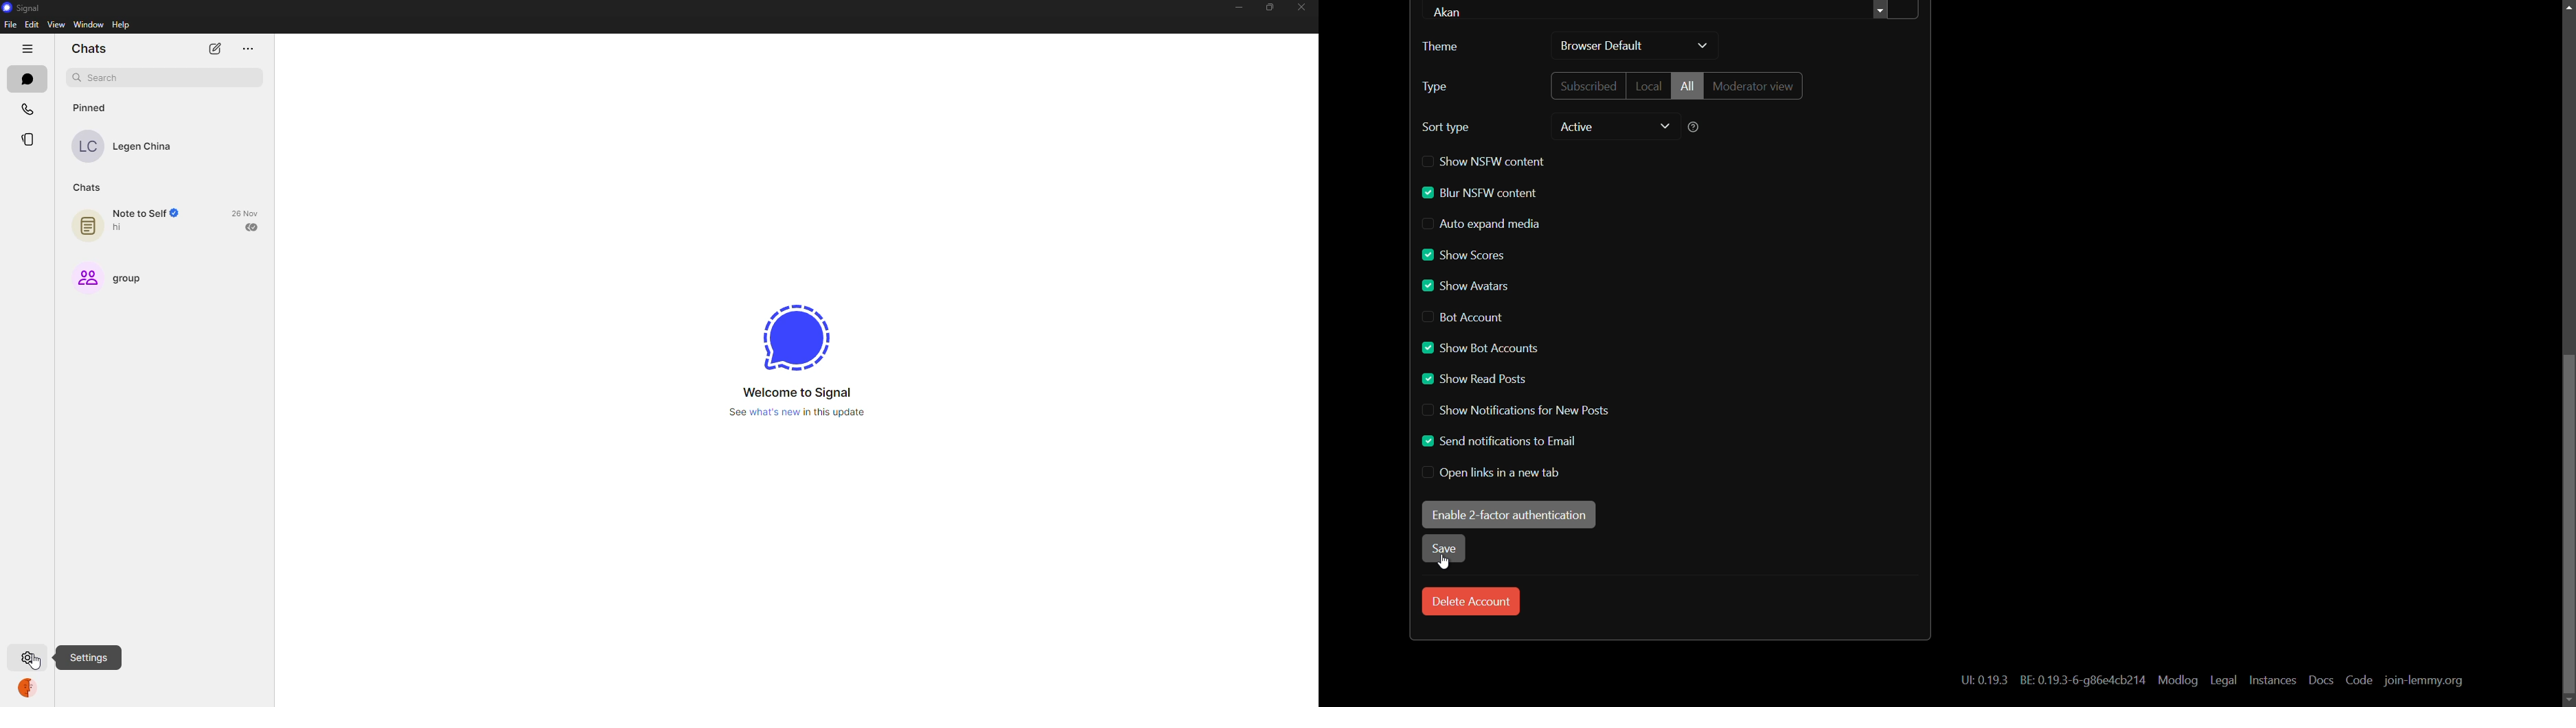 This screenshot has height=728, width=2576. What do you see at coordinates (243, 212) in the screenshot?
I see `26 Nov` at bounding box center [243, 212].